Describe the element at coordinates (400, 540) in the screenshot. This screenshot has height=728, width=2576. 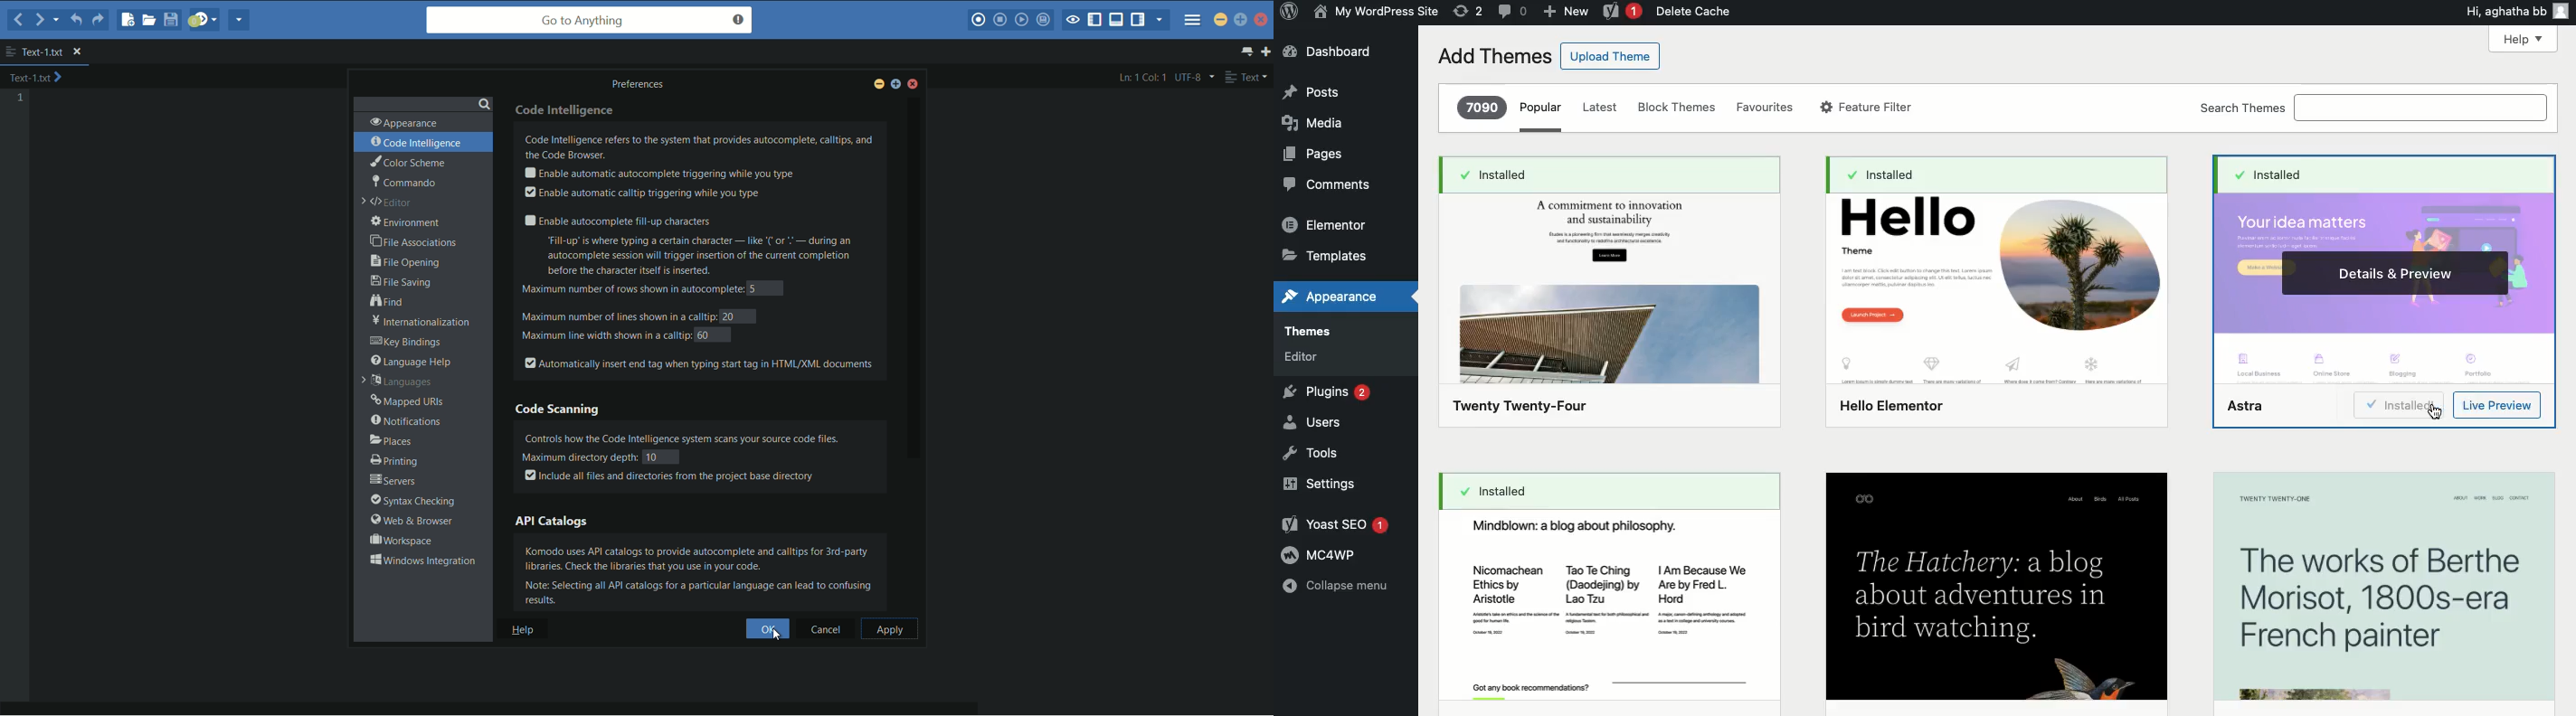
I see `workspace` at that location.